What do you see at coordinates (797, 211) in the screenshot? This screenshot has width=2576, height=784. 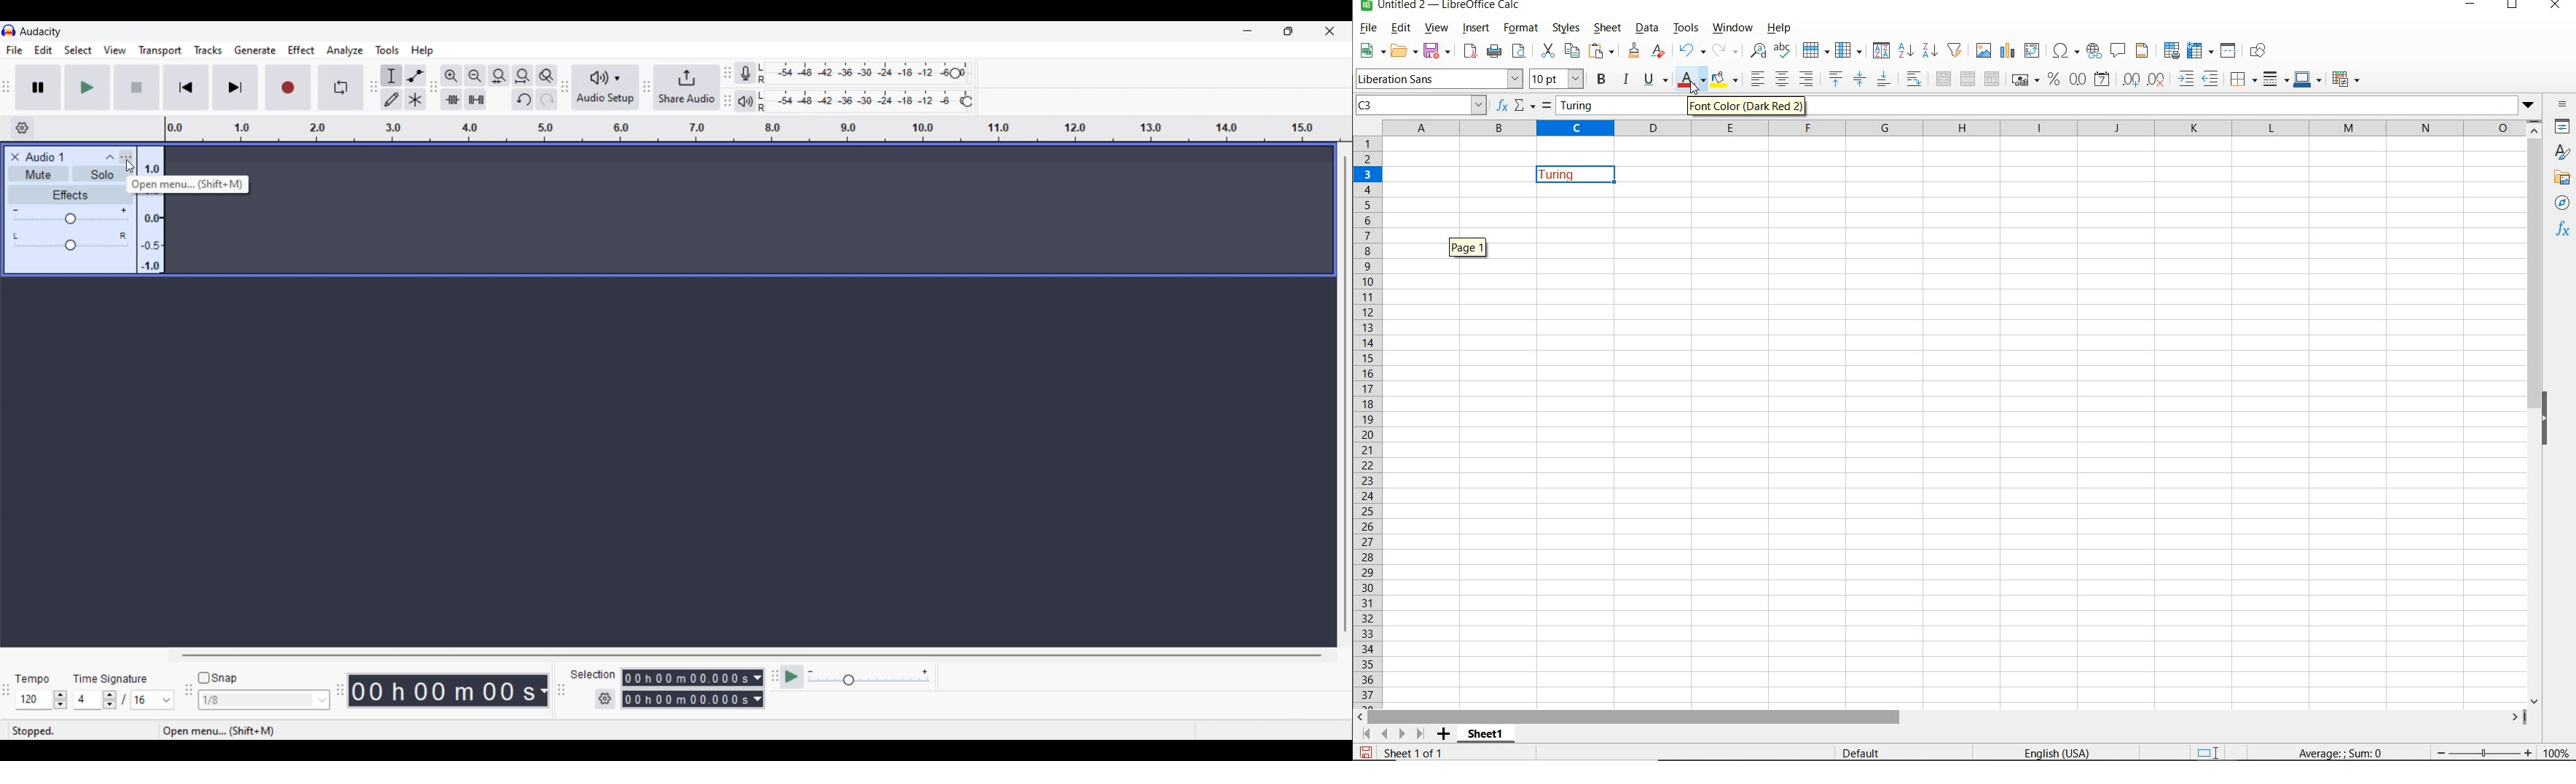 I see `Recording space for added audio track` at bounding box center [797, 211].